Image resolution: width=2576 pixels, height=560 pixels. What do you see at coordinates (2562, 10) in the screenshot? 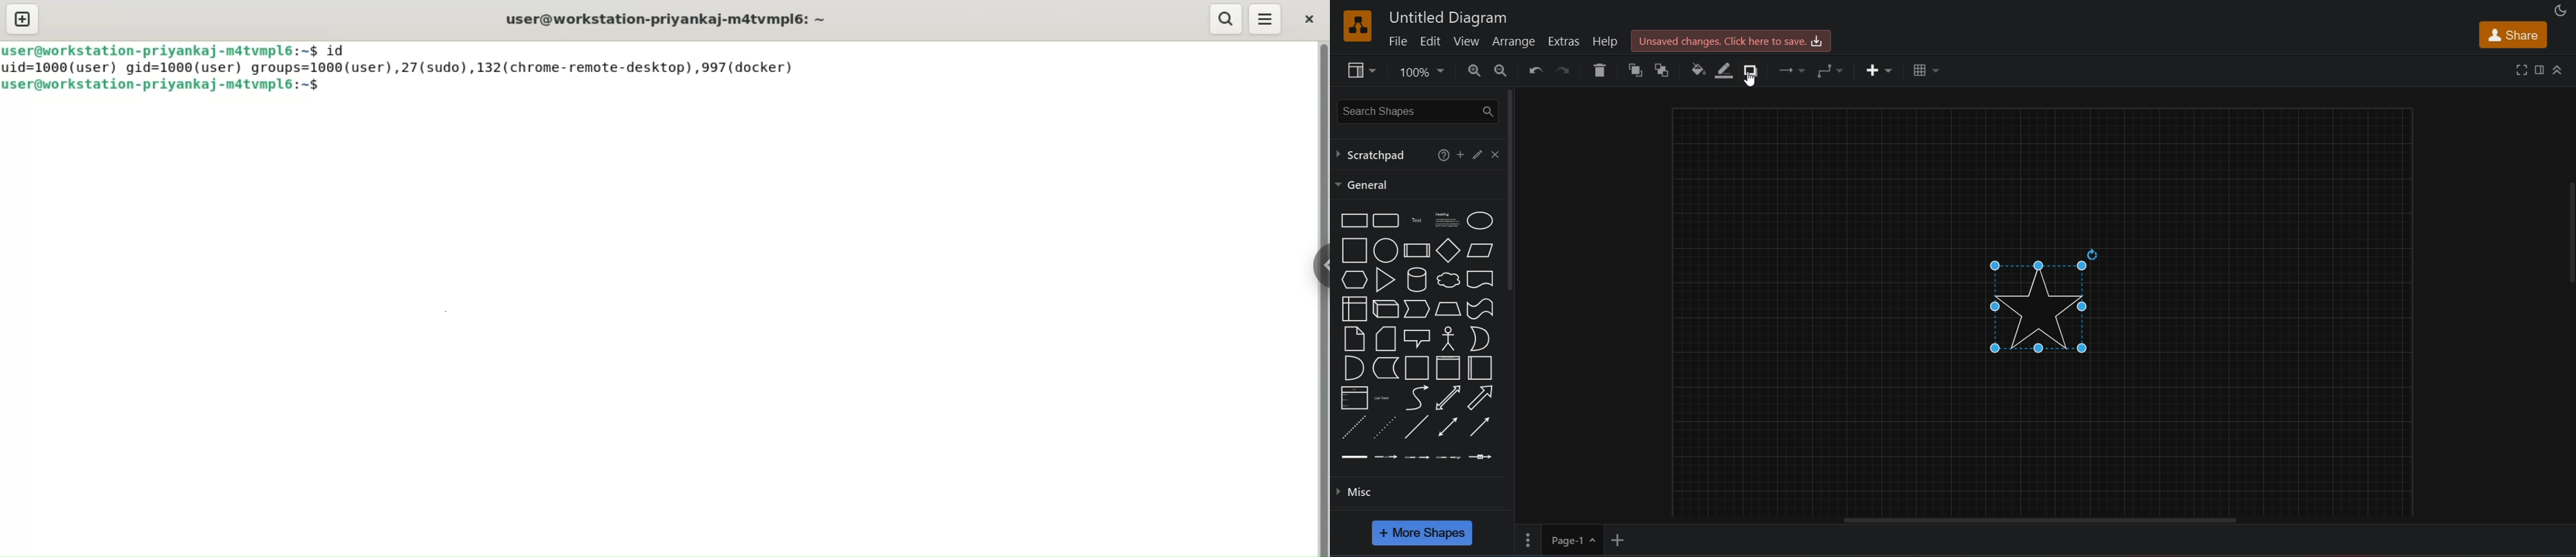
I see `appearance` at bounding box center [2562, 10].